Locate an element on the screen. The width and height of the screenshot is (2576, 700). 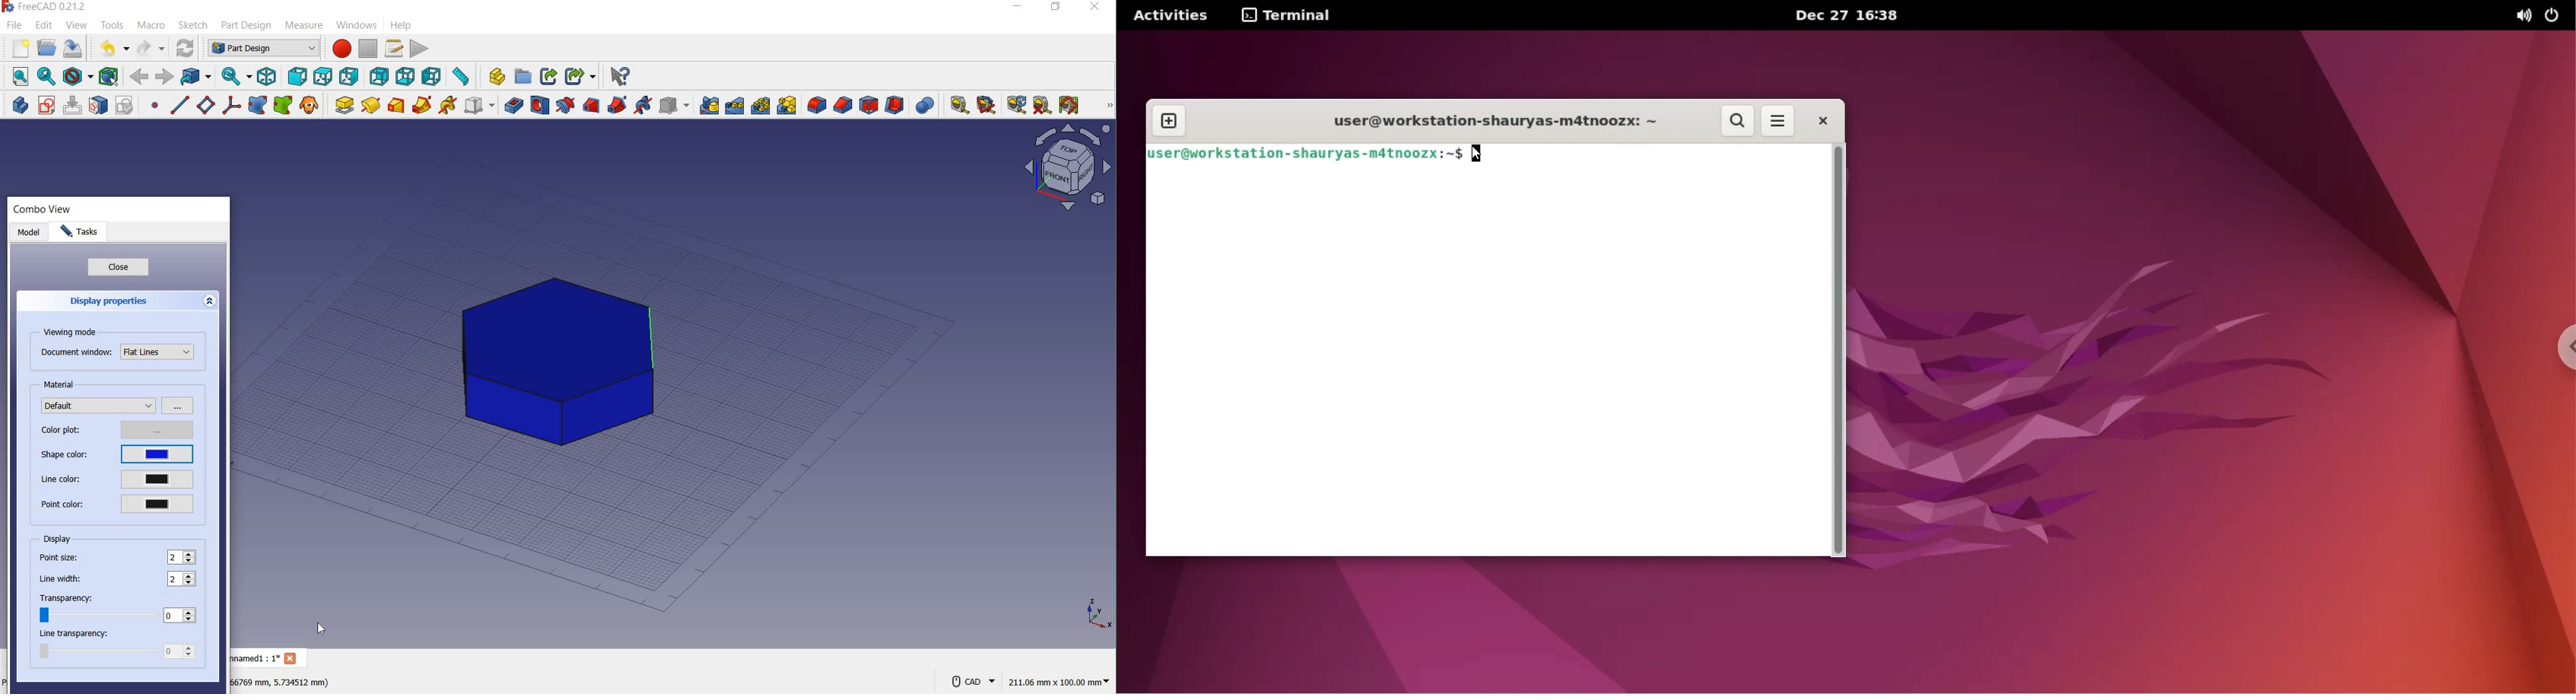
create body is located at coordinates (17, 103).